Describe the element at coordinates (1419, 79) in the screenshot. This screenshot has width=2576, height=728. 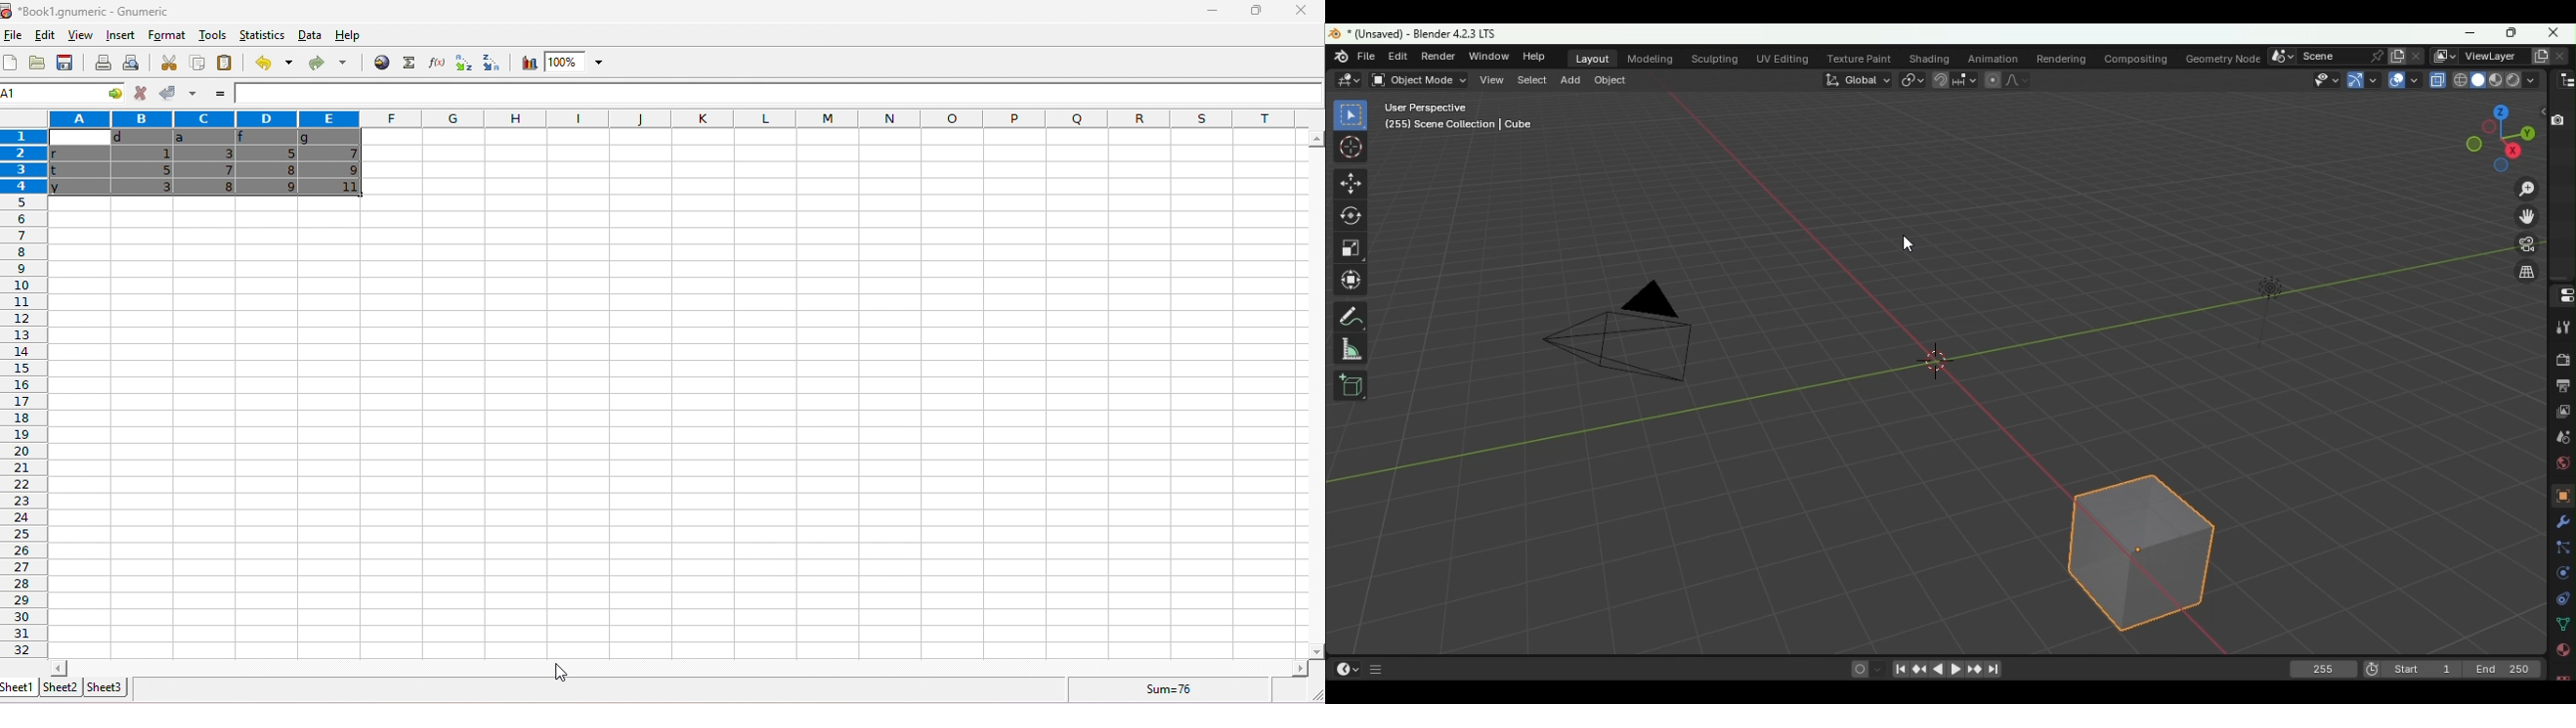
I see `Set the object interaction mode` at that location.